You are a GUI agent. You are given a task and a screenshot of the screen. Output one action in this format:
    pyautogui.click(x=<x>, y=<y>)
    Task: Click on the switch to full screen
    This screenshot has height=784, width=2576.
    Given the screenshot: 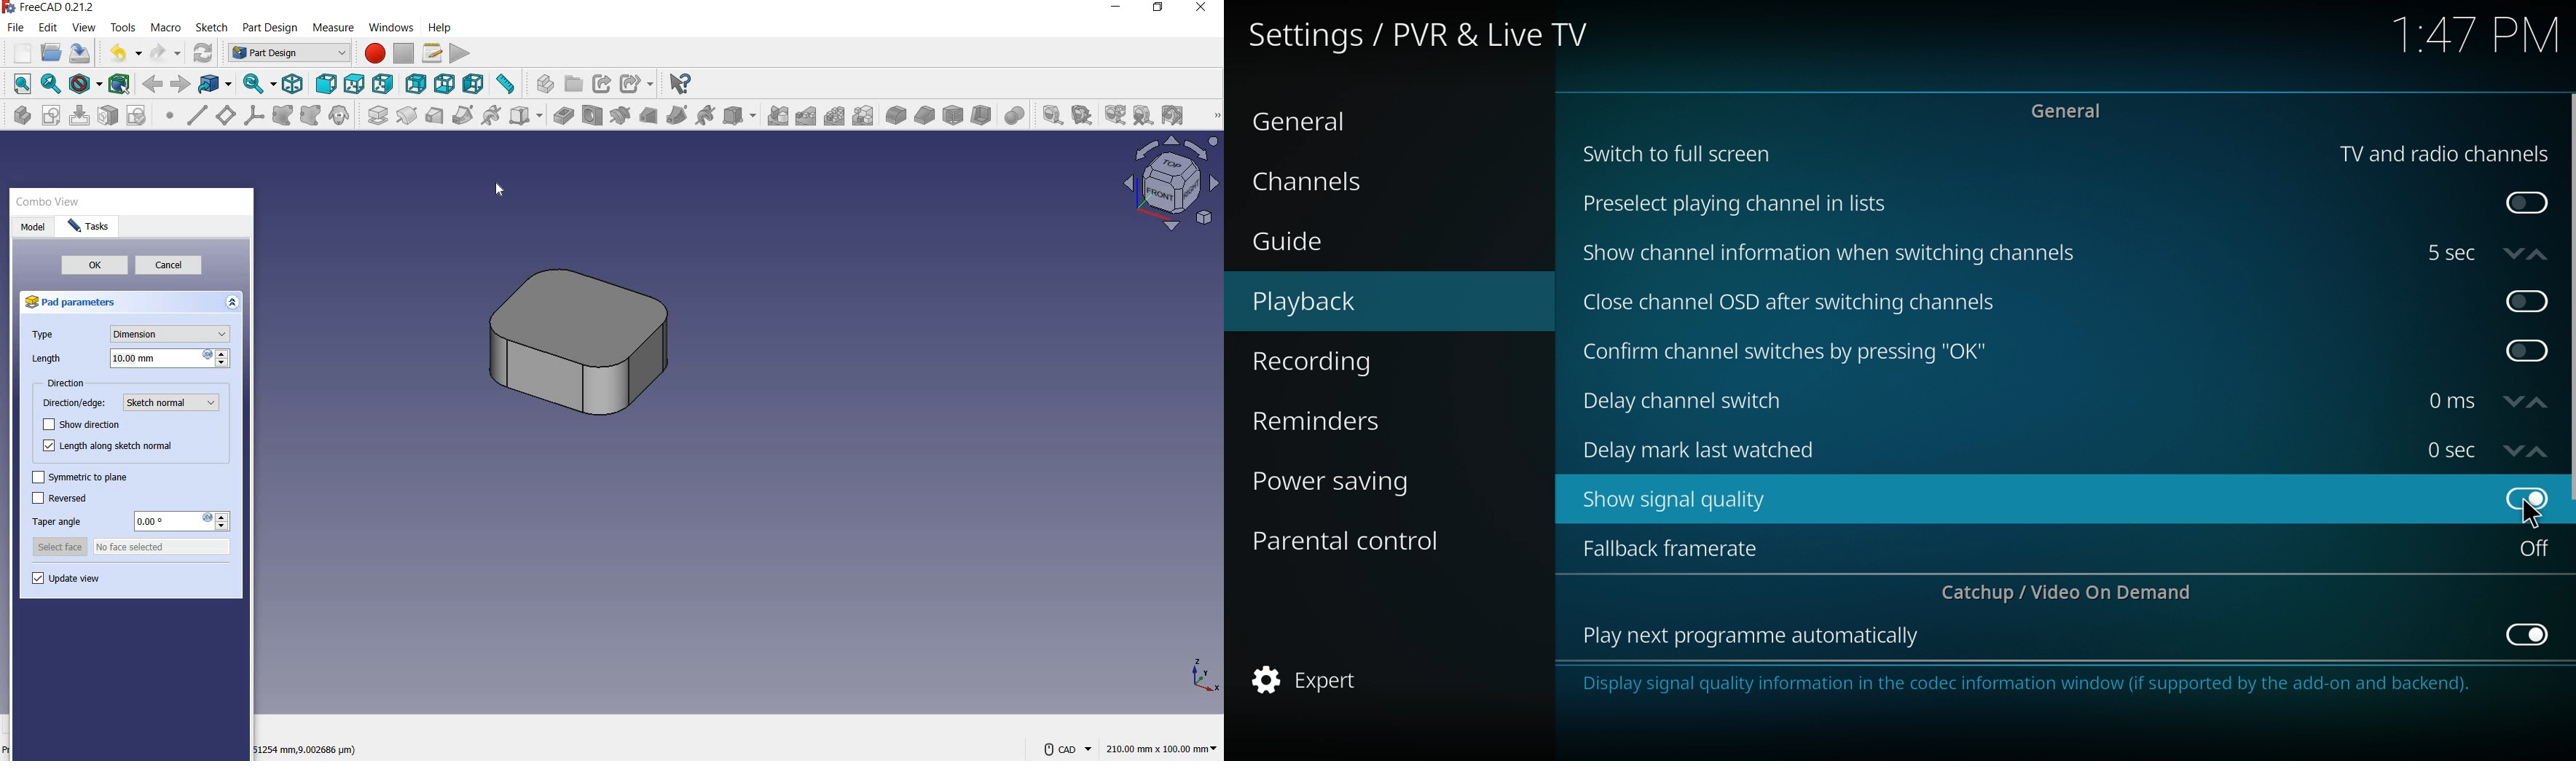 What is the action you would take?
    pyautogui.click(x=1679, y=152)
    